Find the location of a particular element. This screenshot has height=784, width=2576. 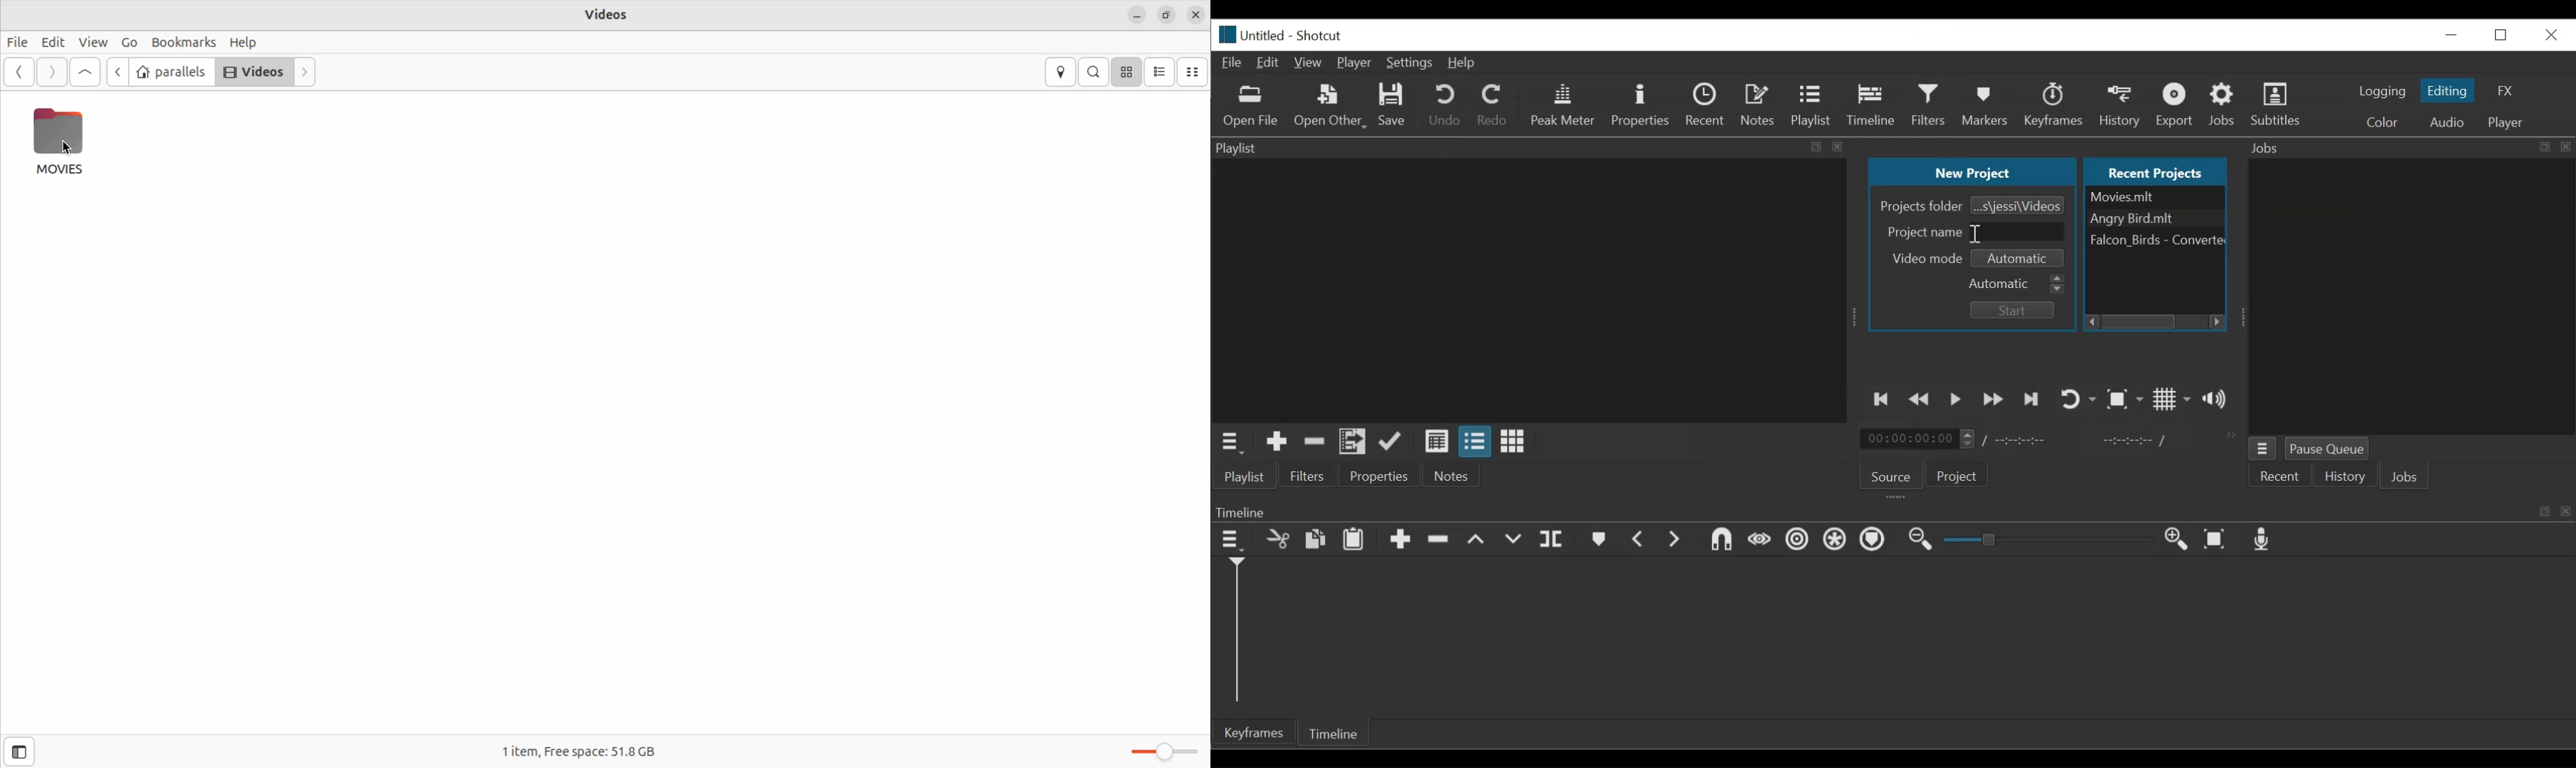

Append is located at coordinates (1400, 540).